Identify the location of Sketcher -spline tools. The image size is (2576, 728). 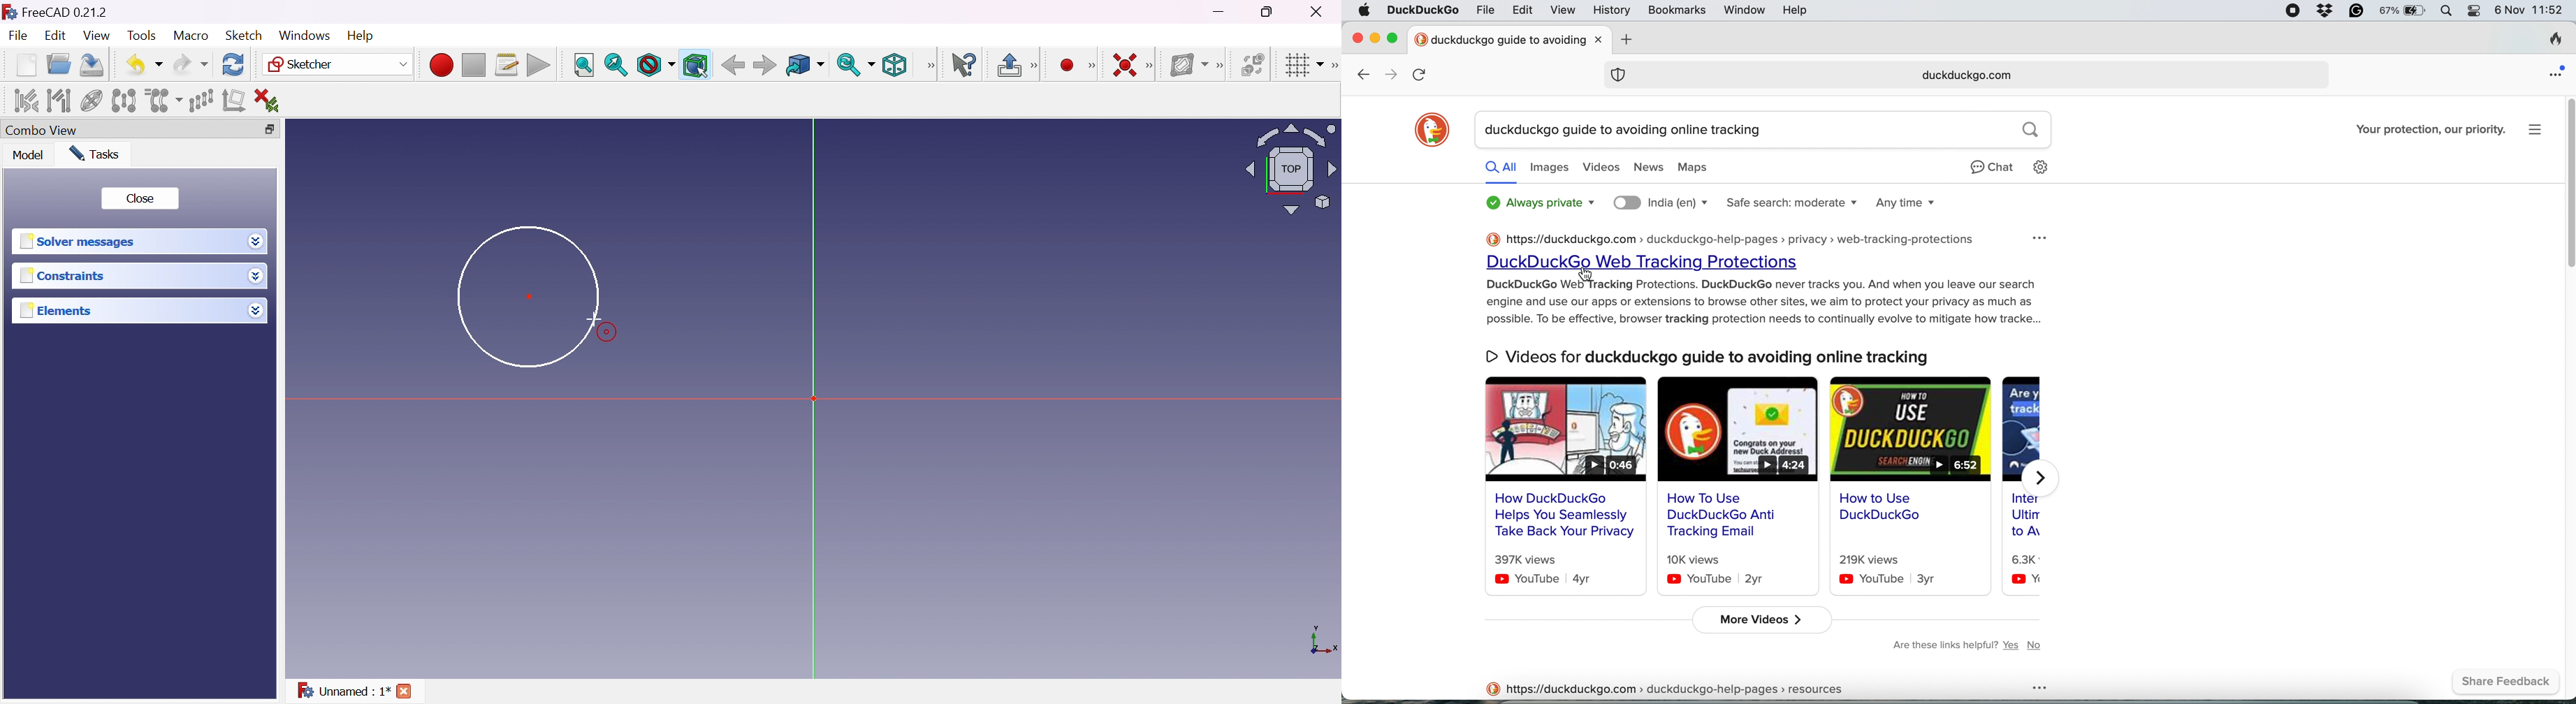
(1221, 66).